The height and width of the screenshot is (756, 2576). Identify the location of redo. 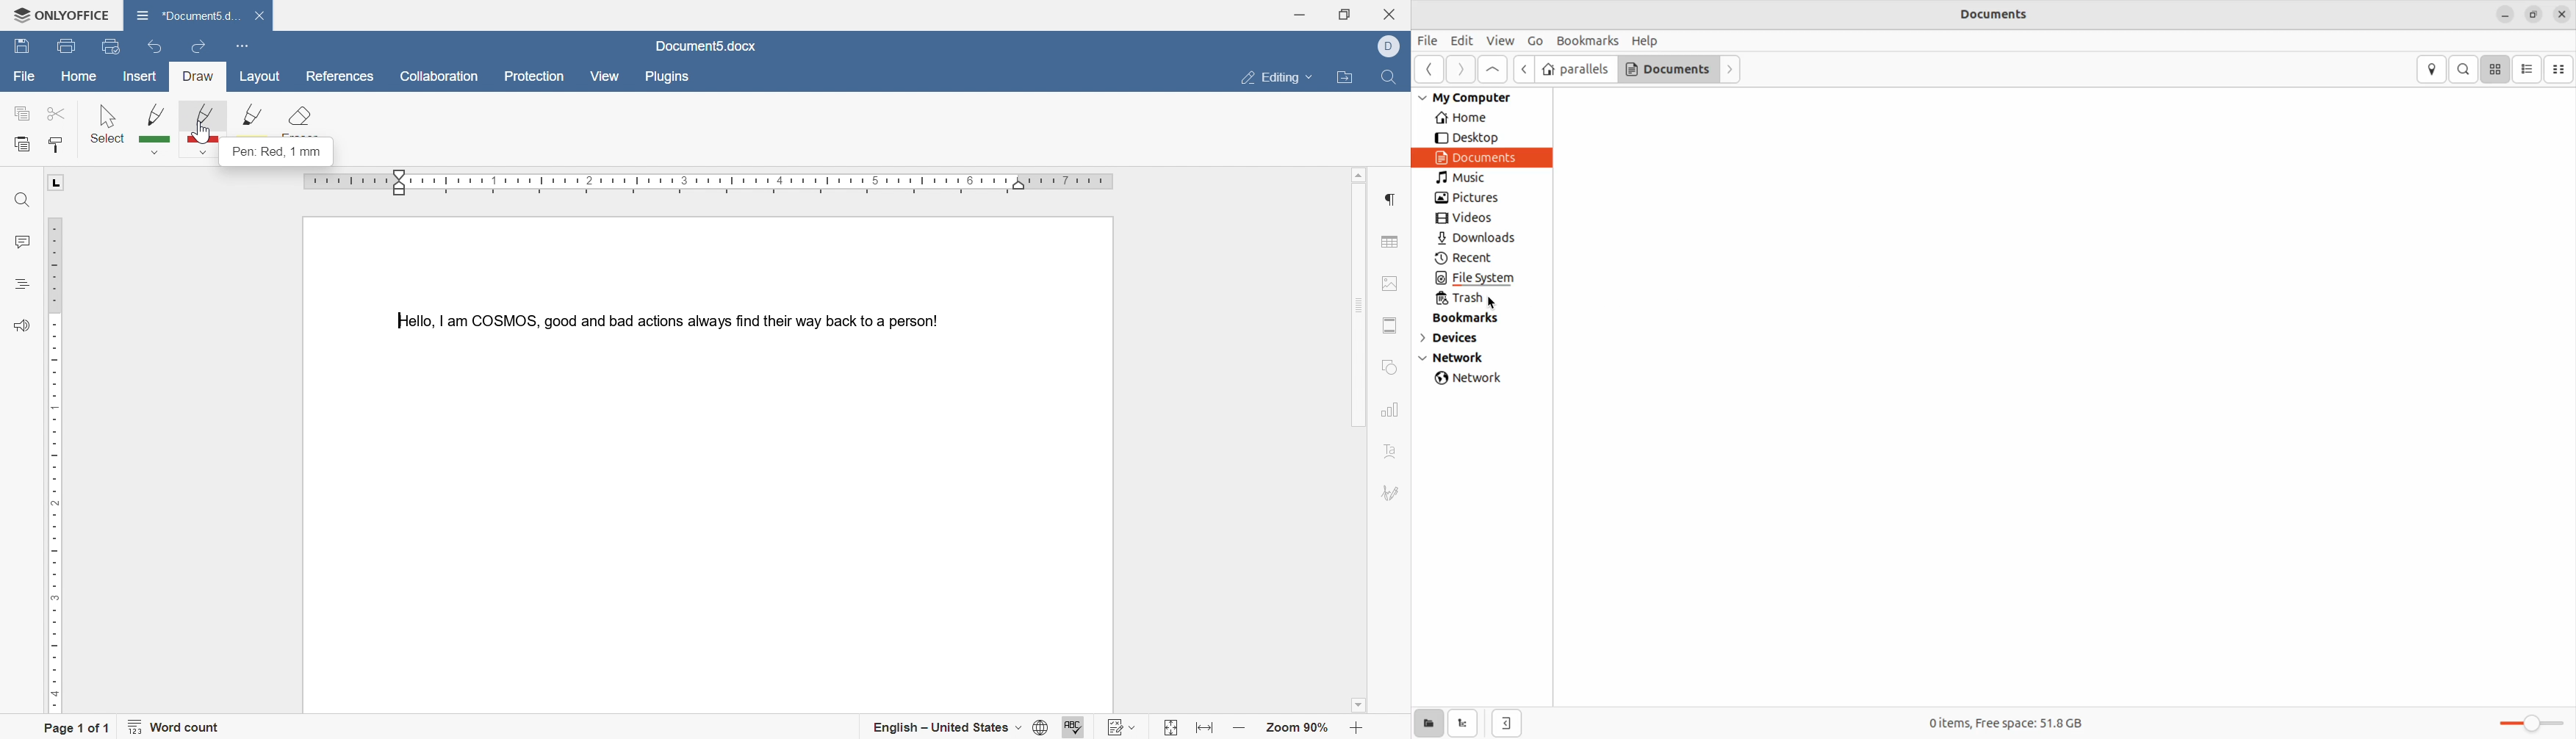
(198, 43).